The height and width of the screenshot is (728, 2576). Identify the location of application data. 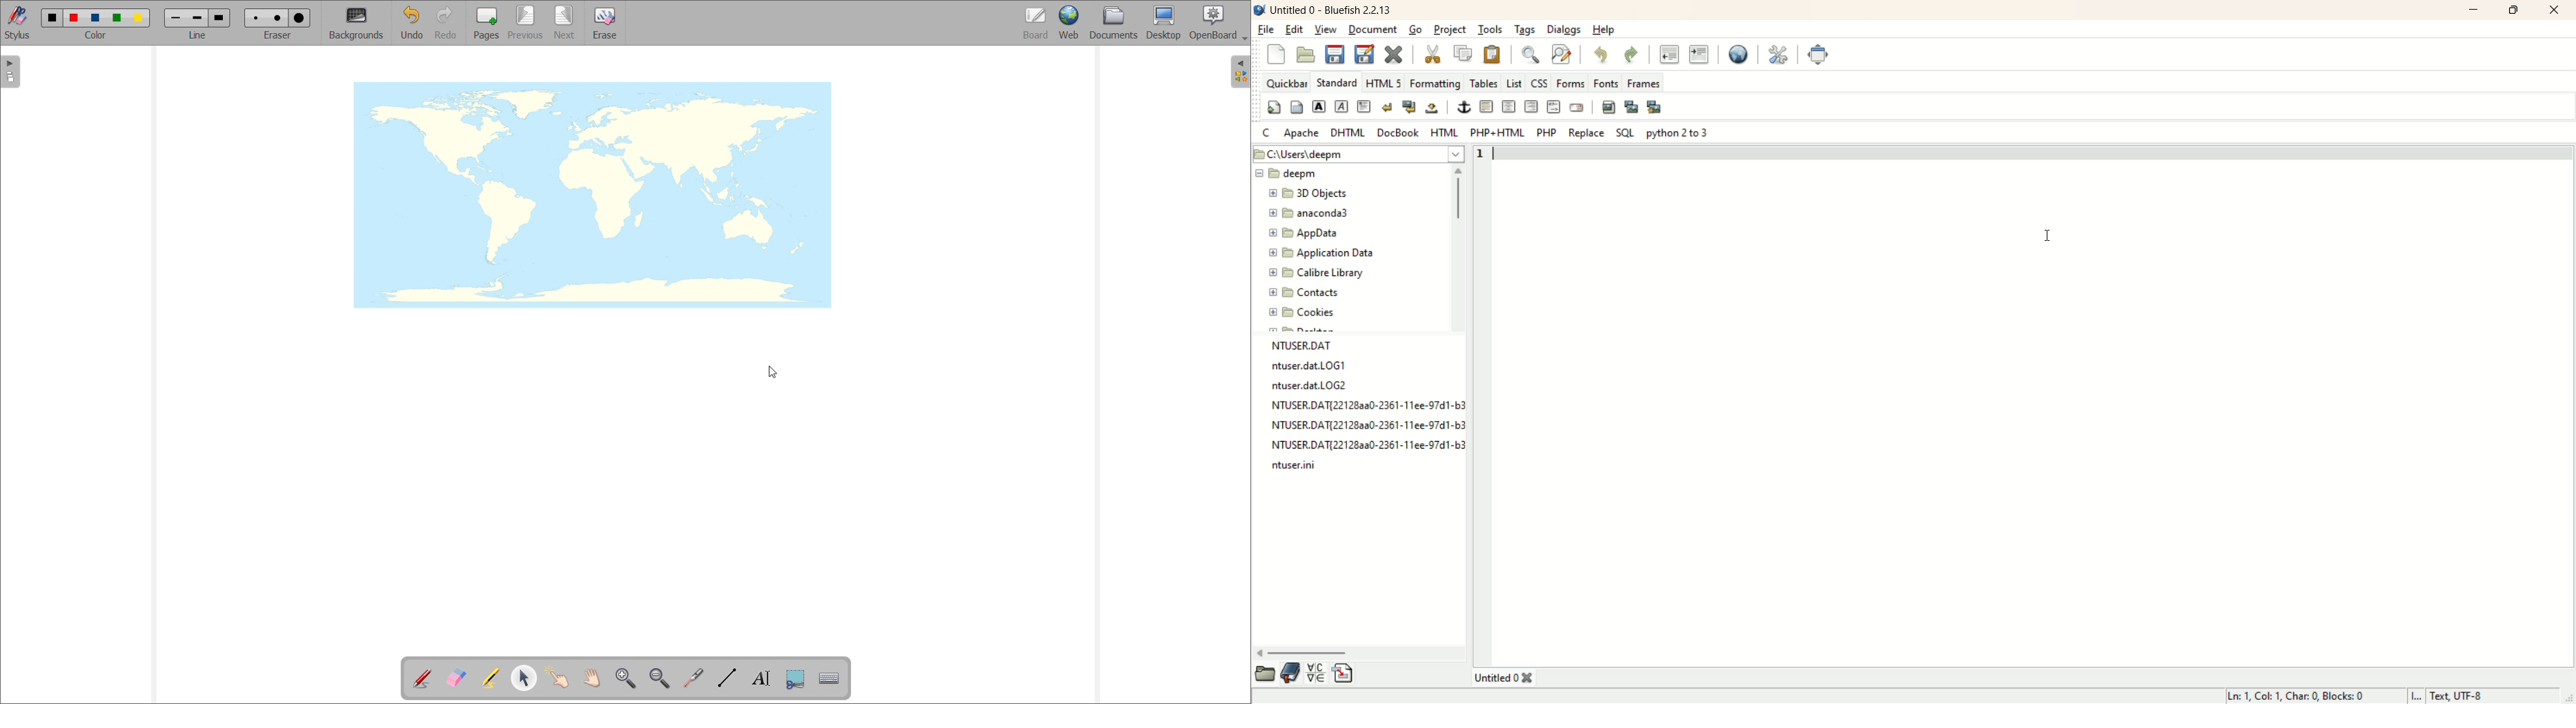
(1318, 253).